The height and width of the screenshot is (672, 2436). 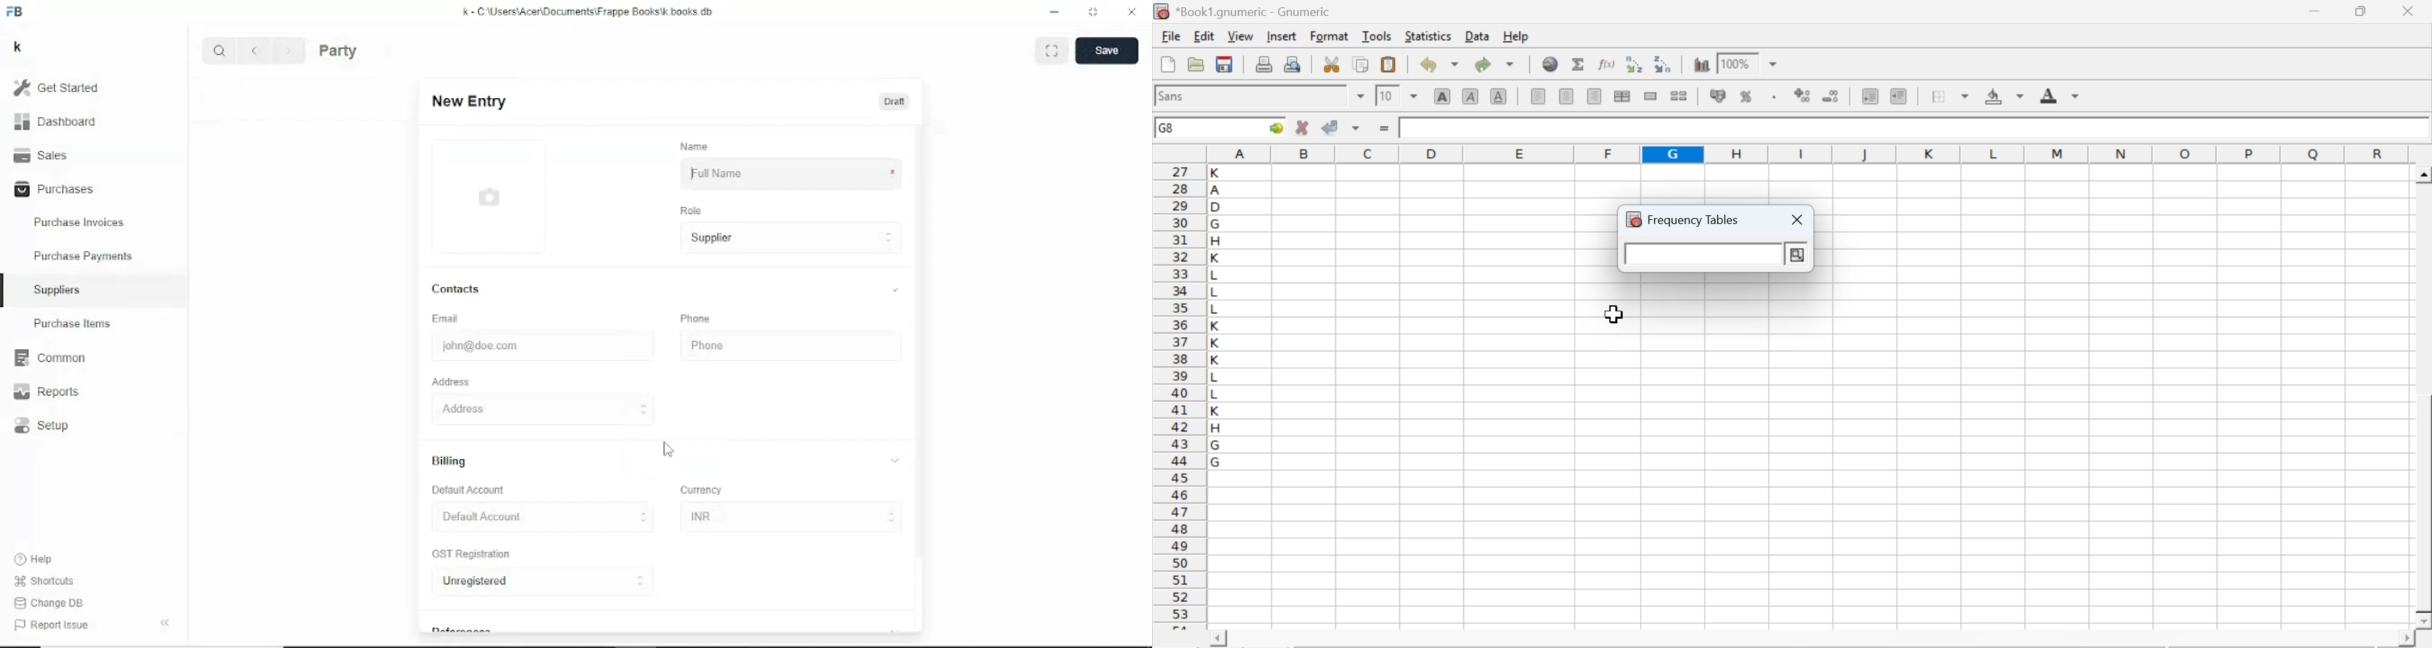 What do you see at coordinates (1378, 35) in the screenshot?
I see `tools` at bounding box center [1378, 35].